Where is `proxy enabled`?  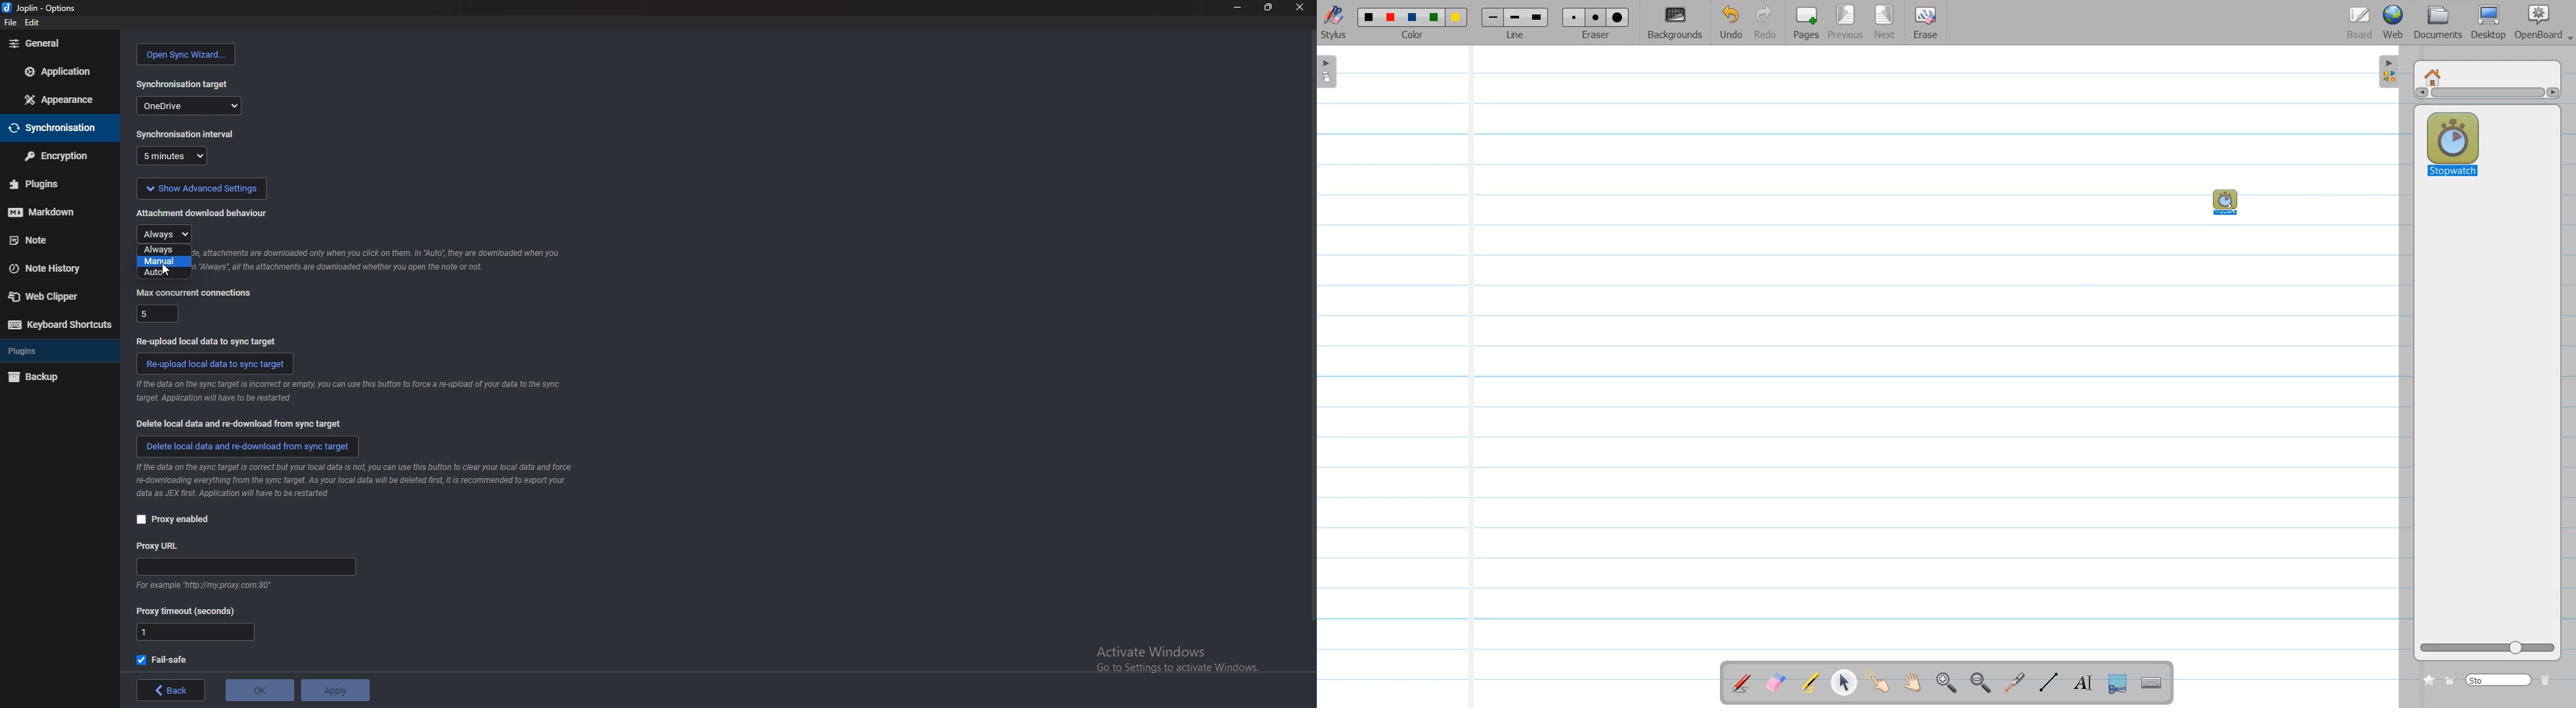 proxy enabled is located at coordinates (179, 519).